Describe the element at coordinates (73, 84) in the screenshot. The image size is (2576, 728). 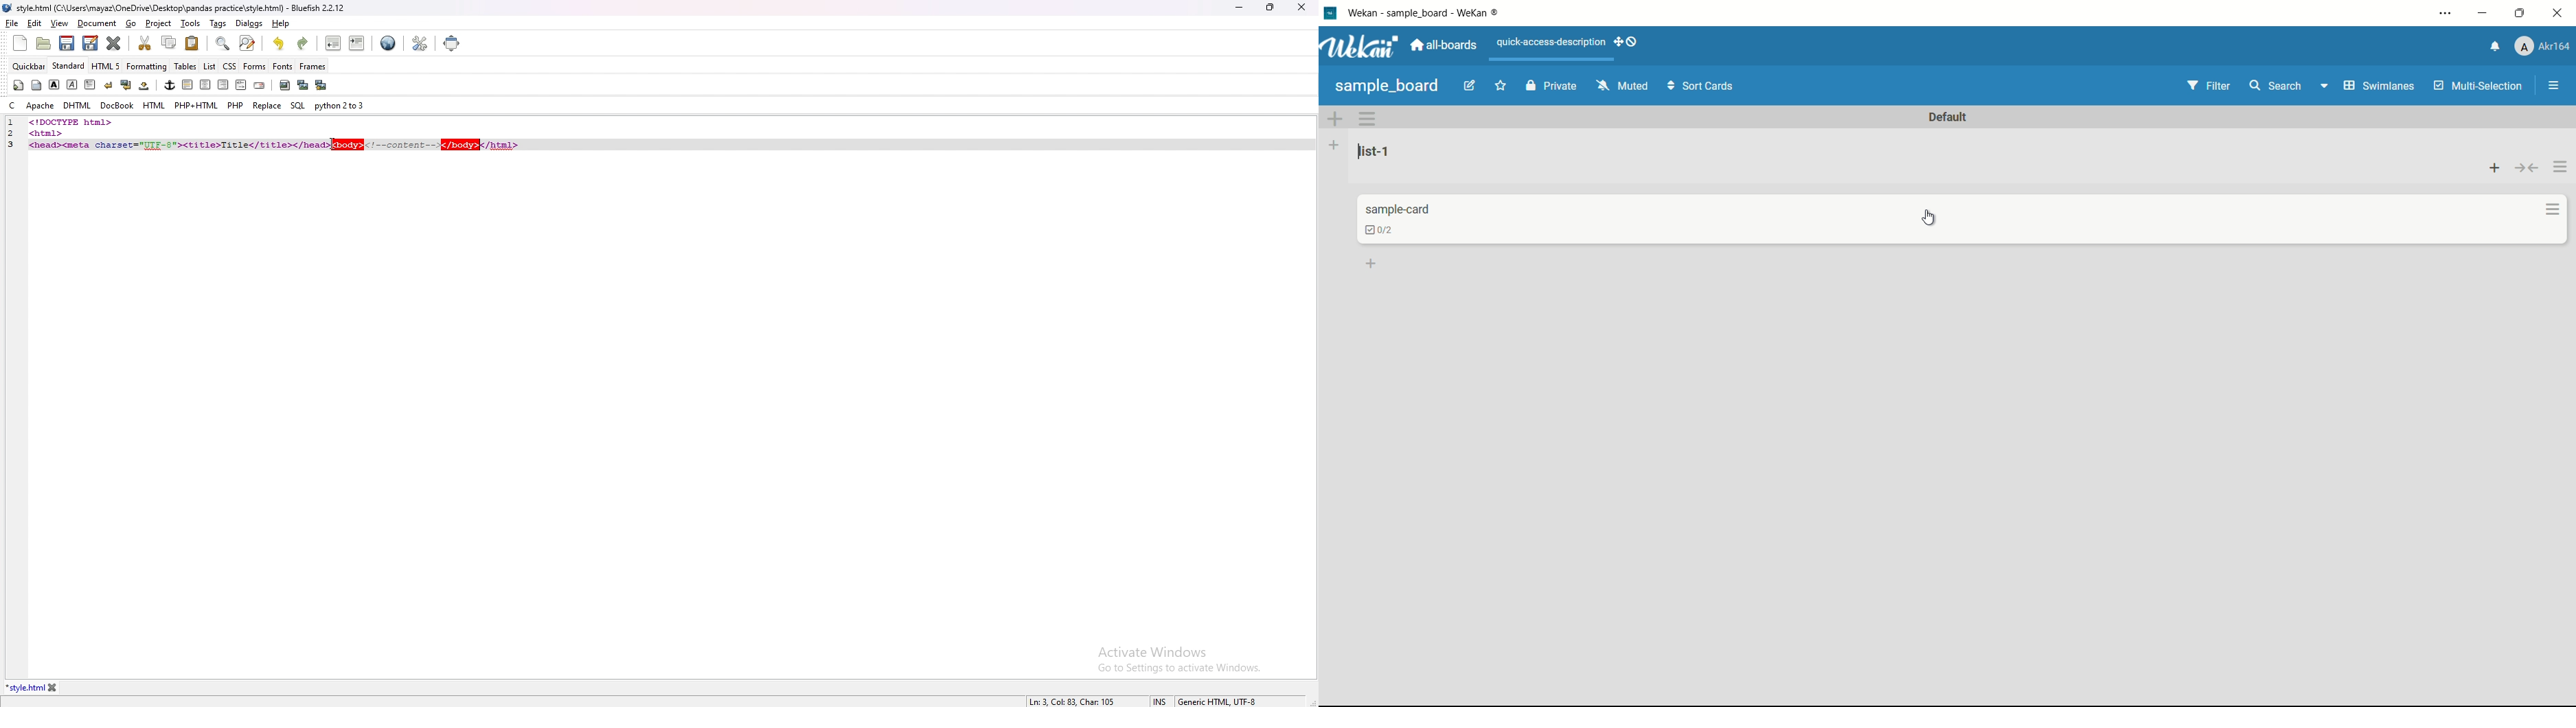
I see `italic` at that location.